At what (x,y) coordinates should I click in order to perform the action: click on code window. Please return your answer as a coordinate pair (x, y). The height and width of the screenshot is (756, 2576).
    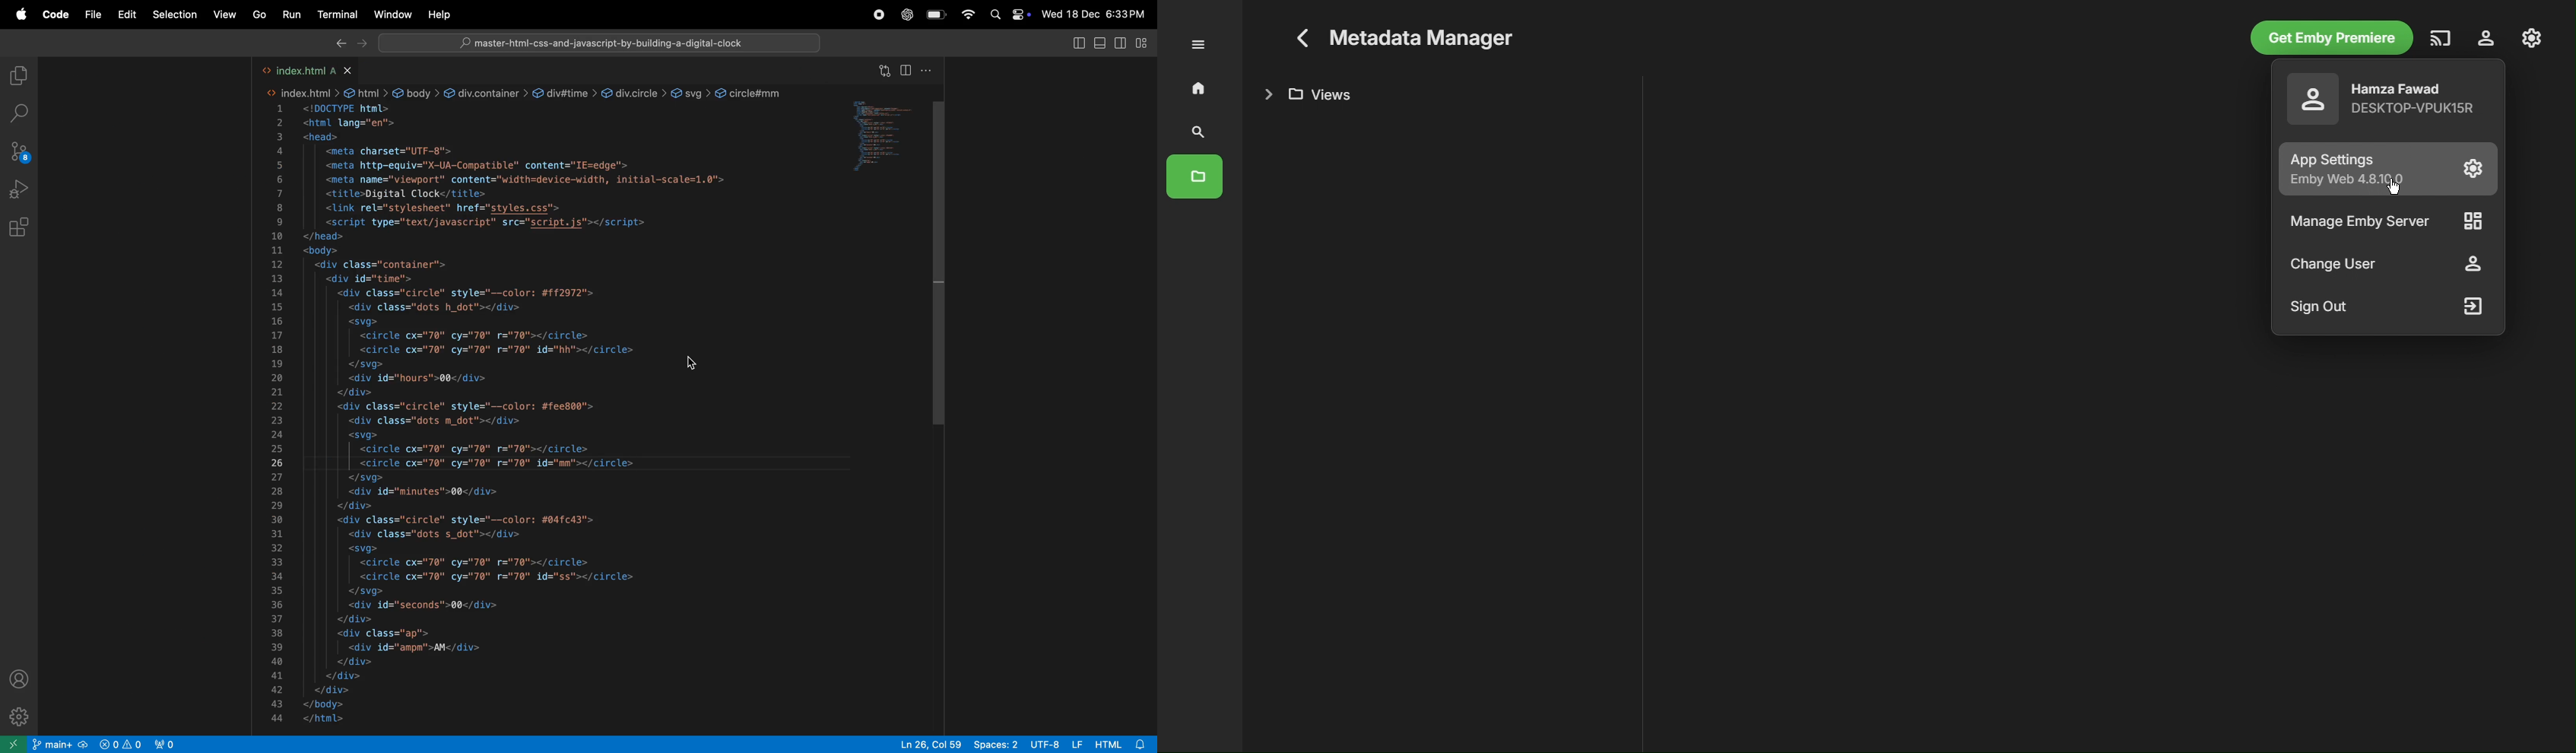
    Looking at the image, I should click on (879, 134).